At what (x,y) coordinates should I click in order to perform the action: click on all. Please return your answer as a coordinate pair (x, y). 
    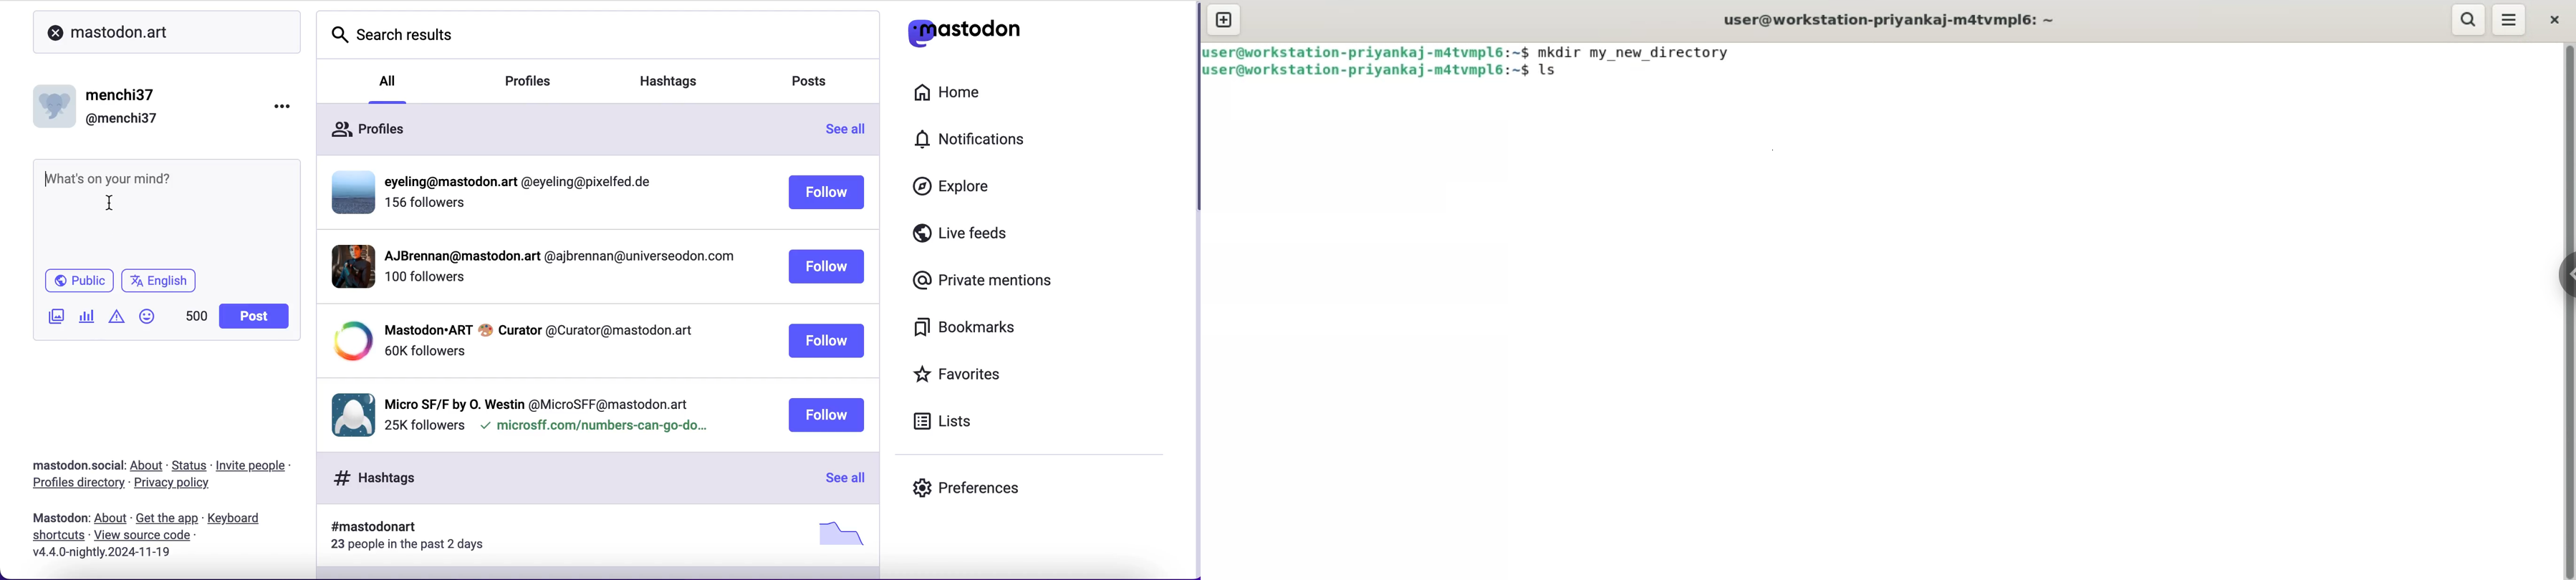
    Looking at the image, I should click on (389, 79).